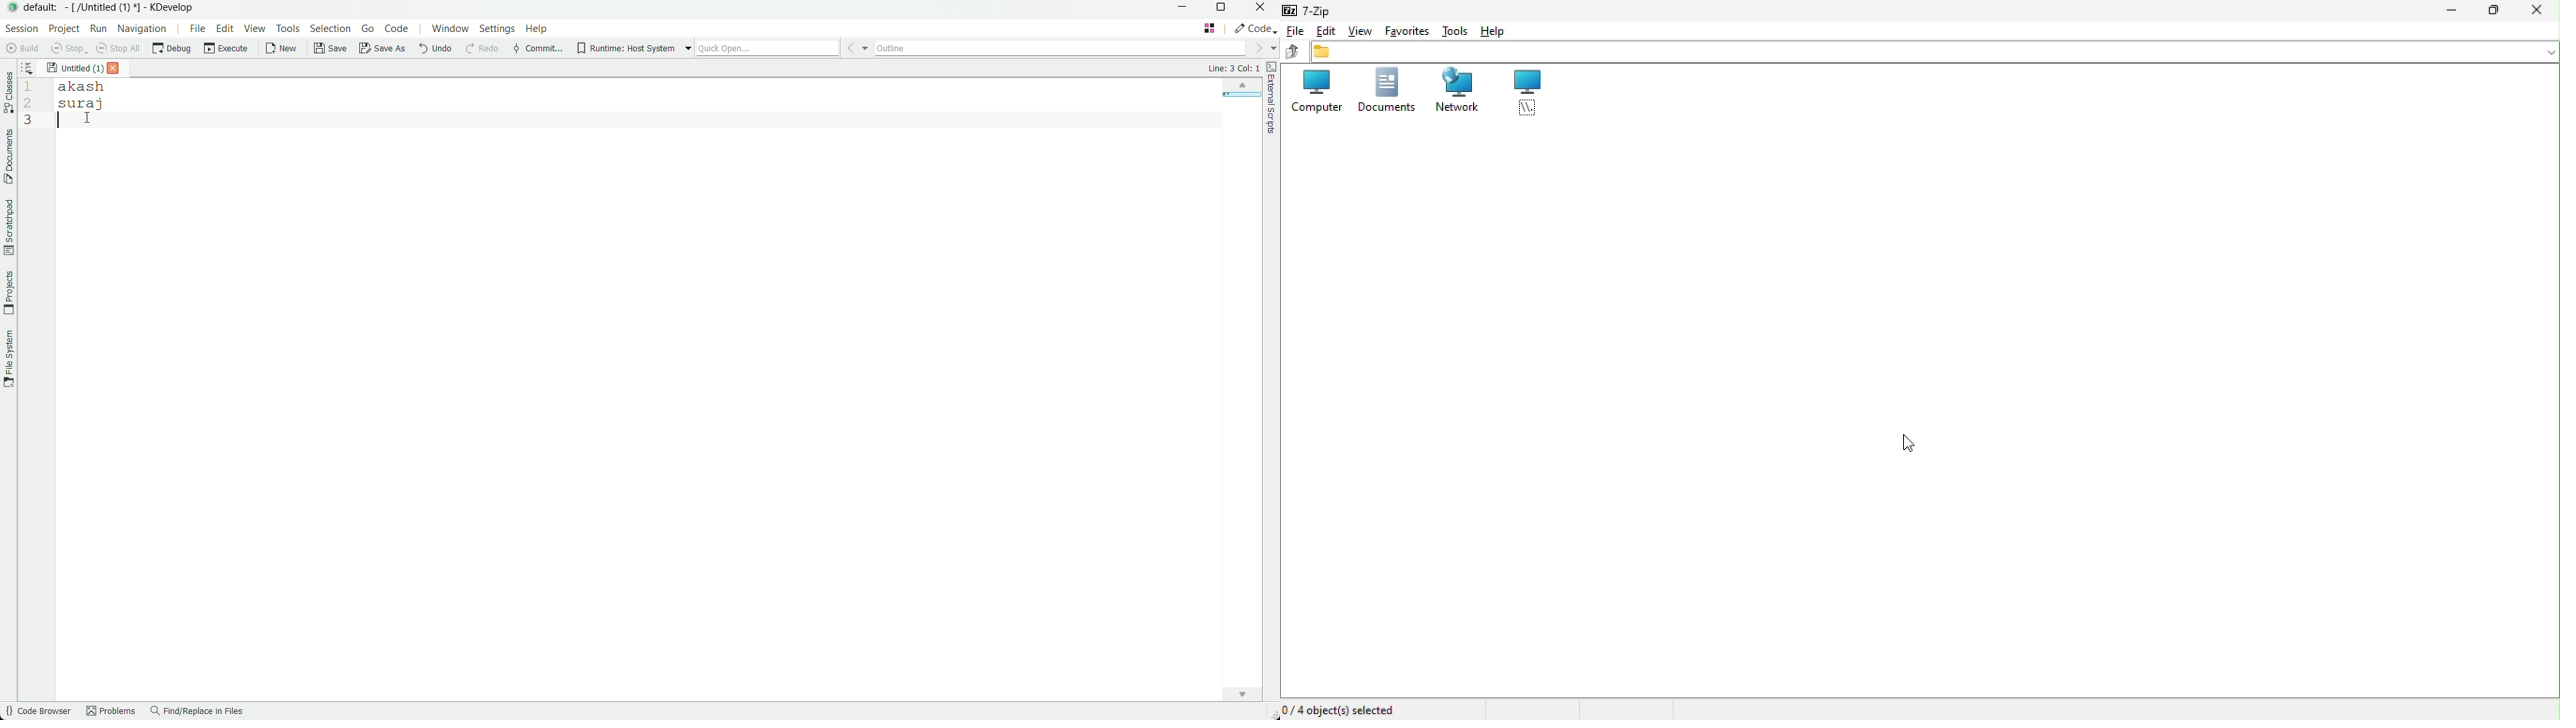 The image size is (2576, 728). I want to click on Edit, so click(1324, 30).